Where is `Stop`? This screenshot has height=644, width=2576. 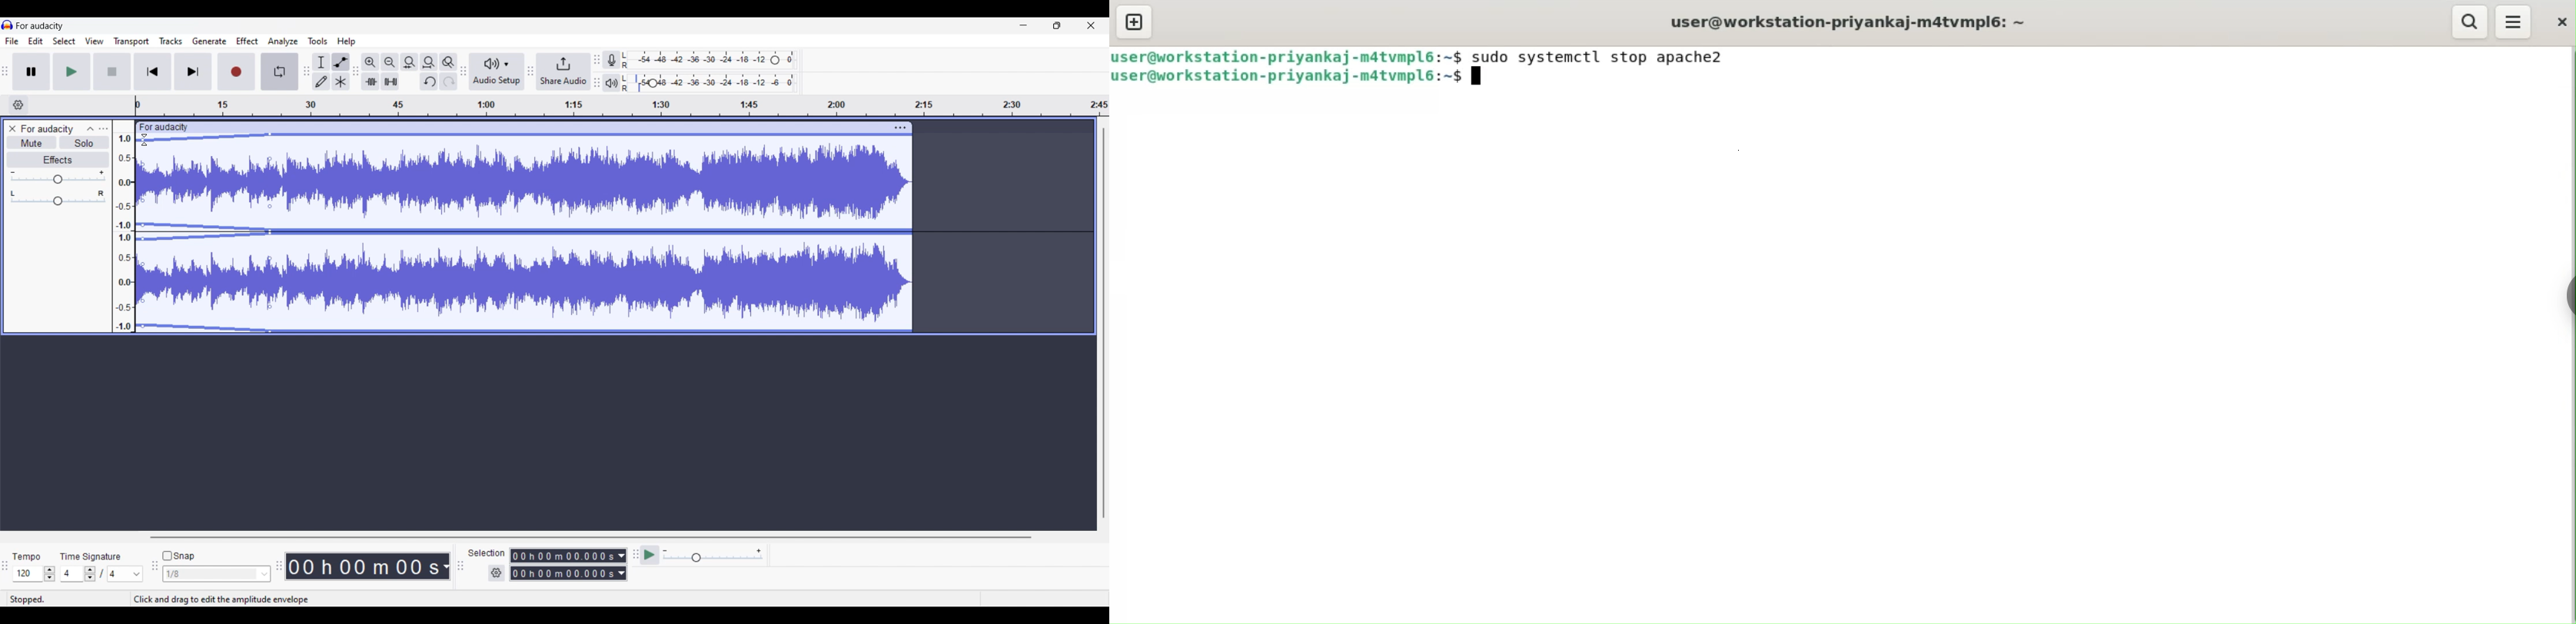 Stop is located at coordinates (113, 72).